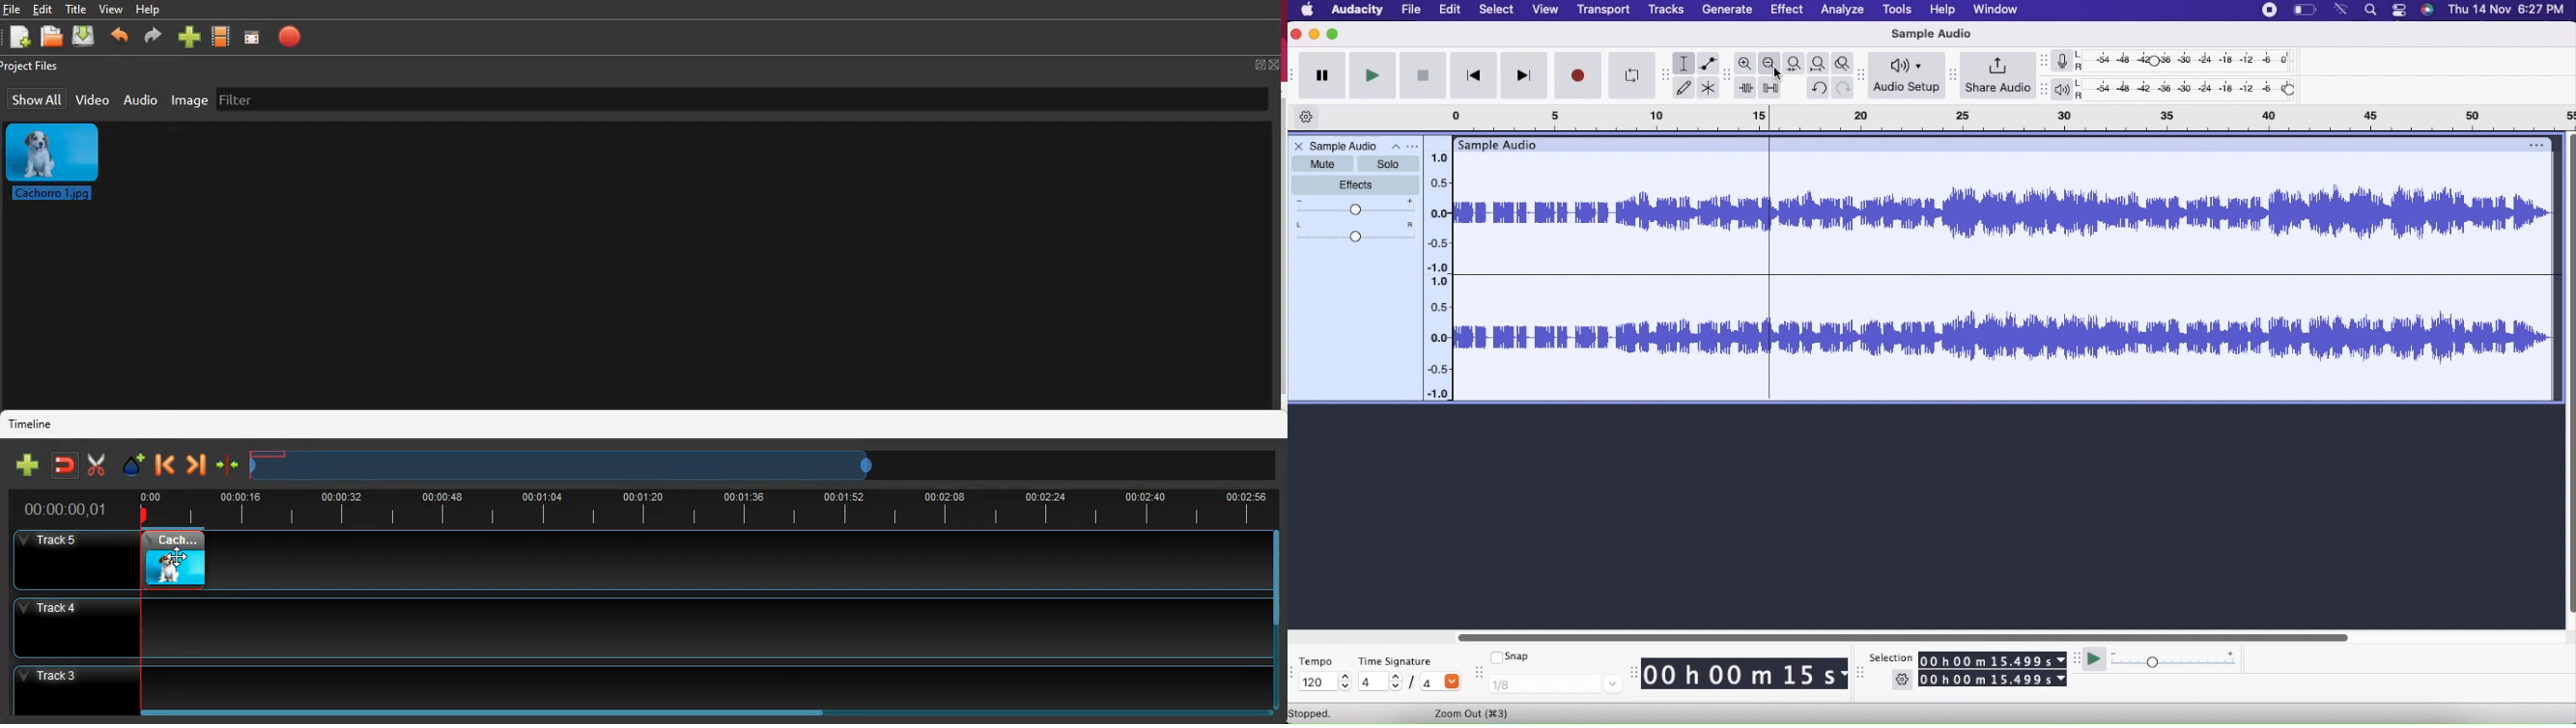 The height and width of the screenshot is (728, 2576). What do you see at coordinates (1486, 712) in the screenshot?
I see `Zoom Out` at bounding box center [1486, 712].